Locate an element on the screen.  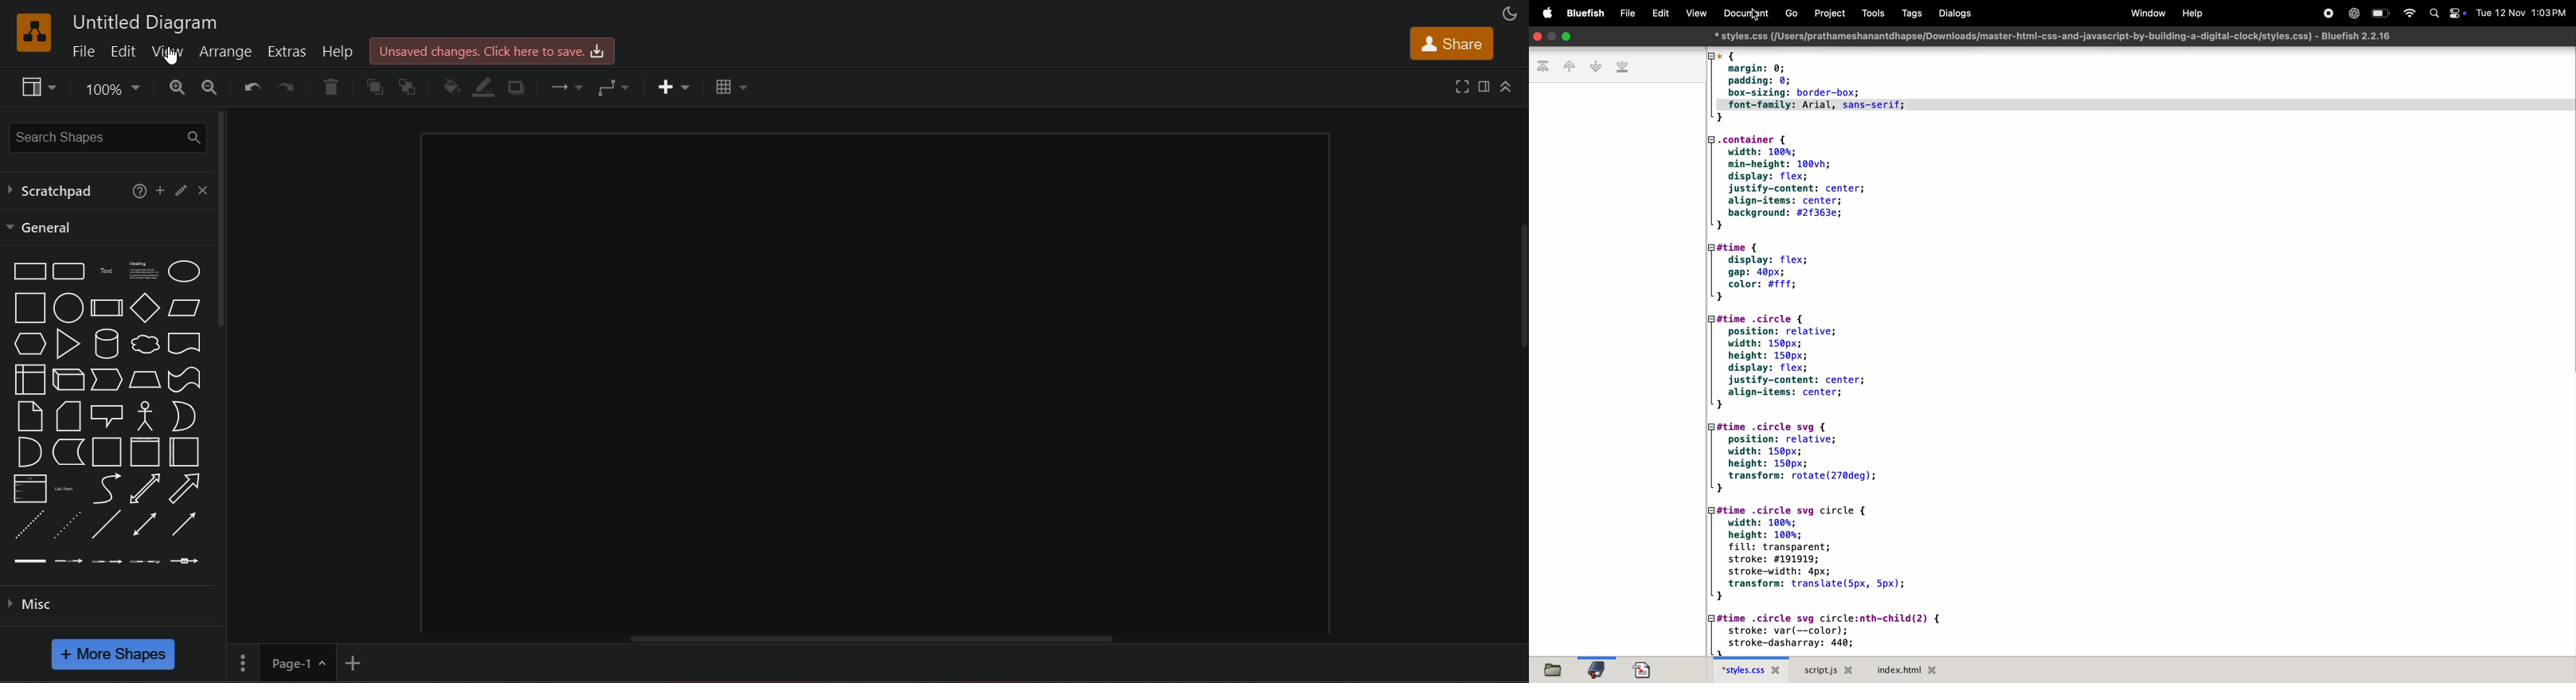
horizontal scroll bar is located at coordinates (873, 638).